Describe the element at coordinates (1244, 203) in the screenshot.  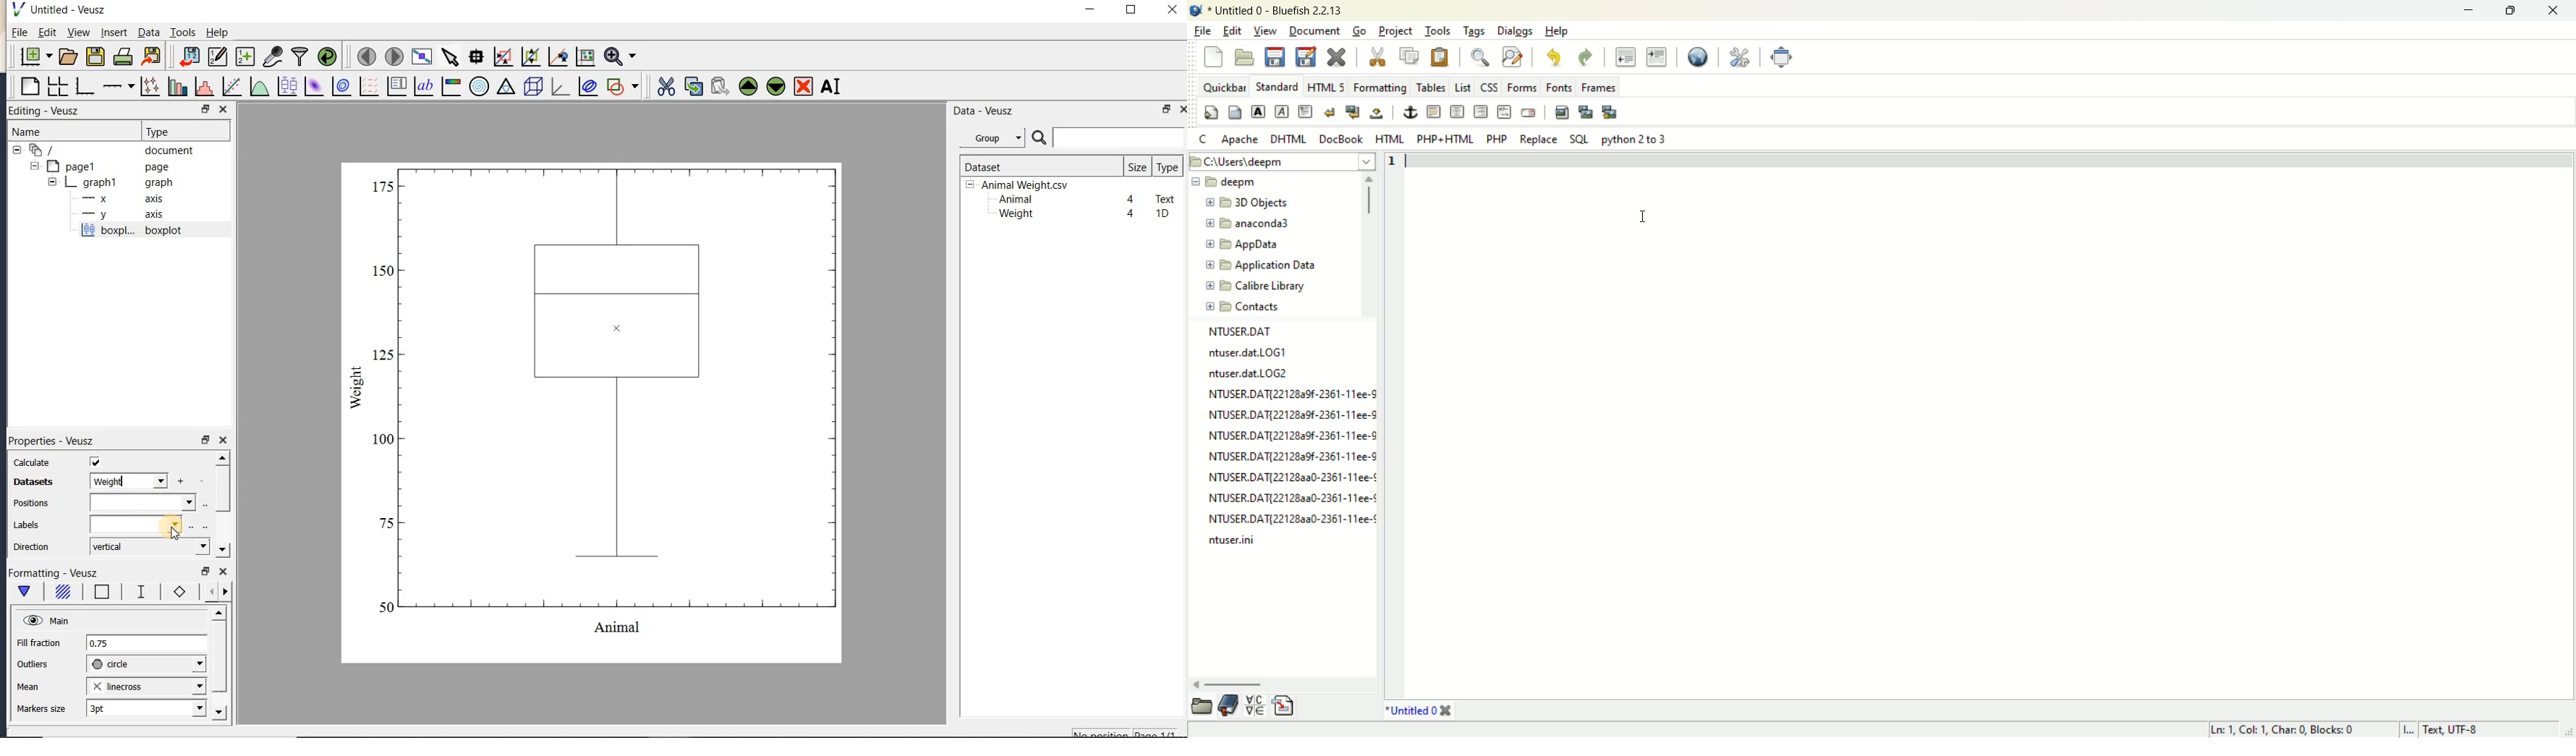
I see `3D objects` at that location.